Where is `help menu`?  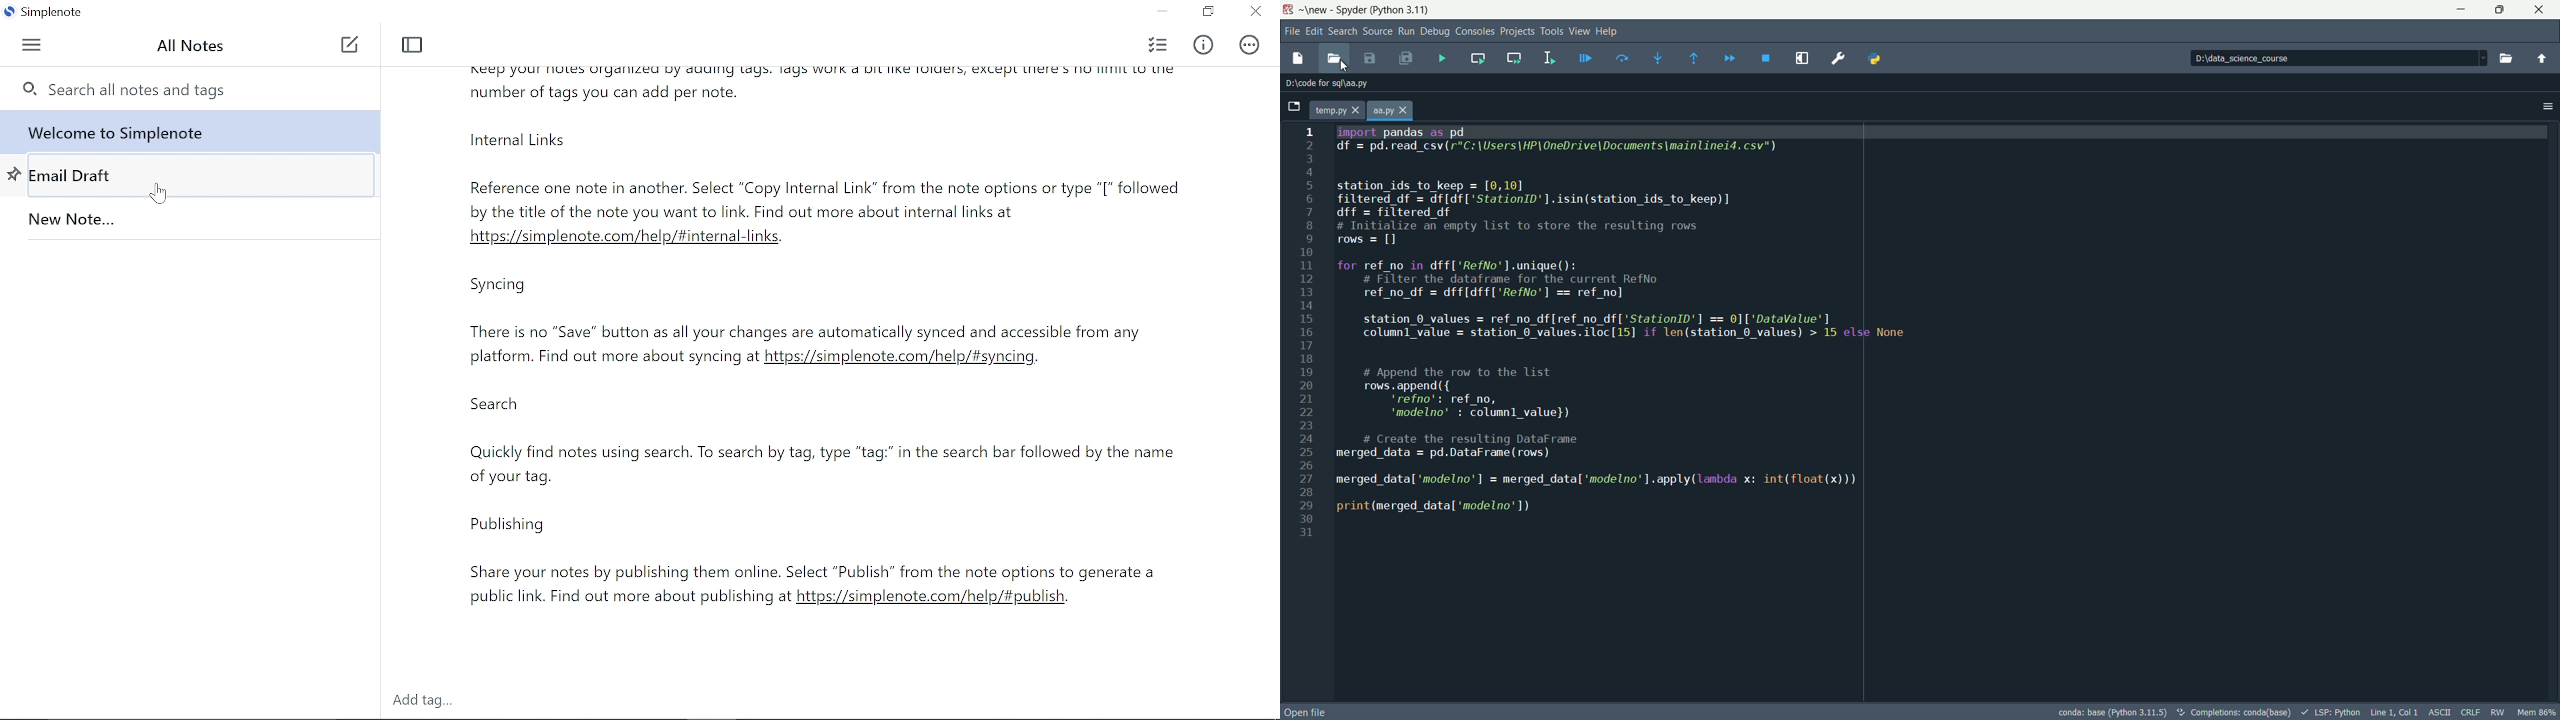 help menu is located at coordinates (1610, 31).